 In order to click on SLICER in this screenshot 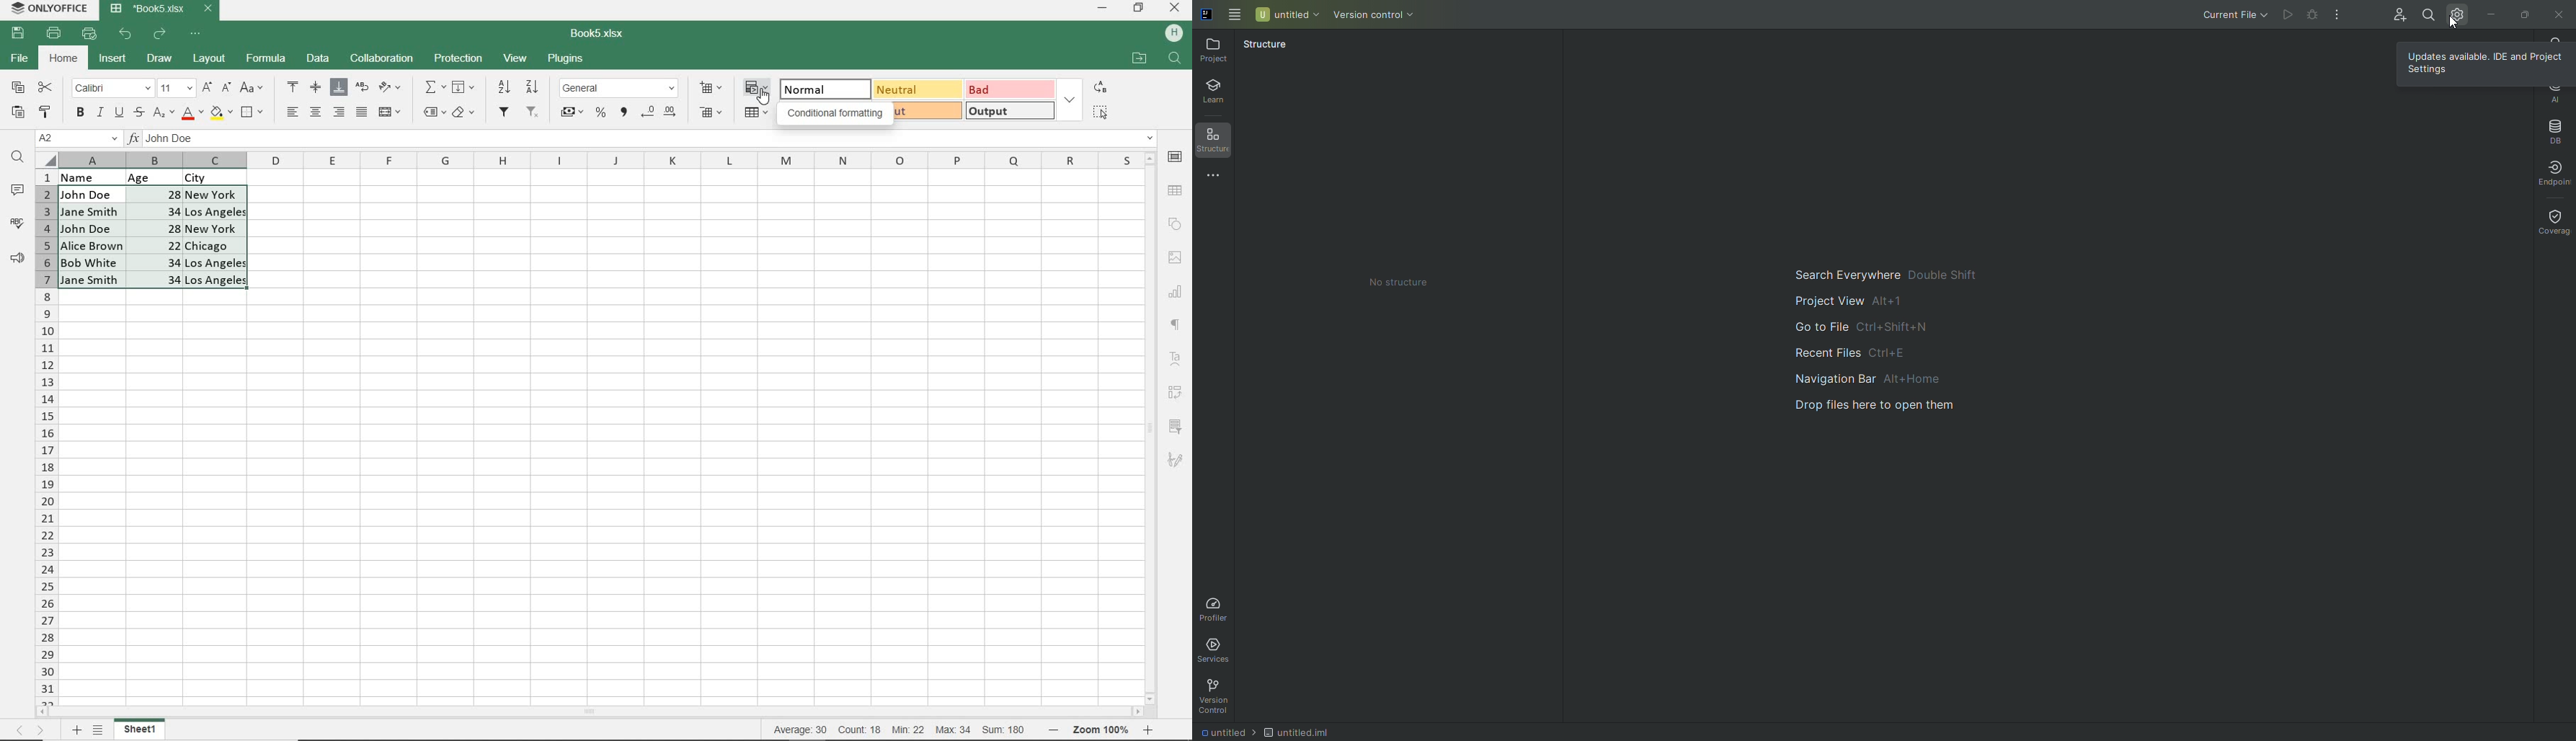, I will do `click(1177, 427)`.